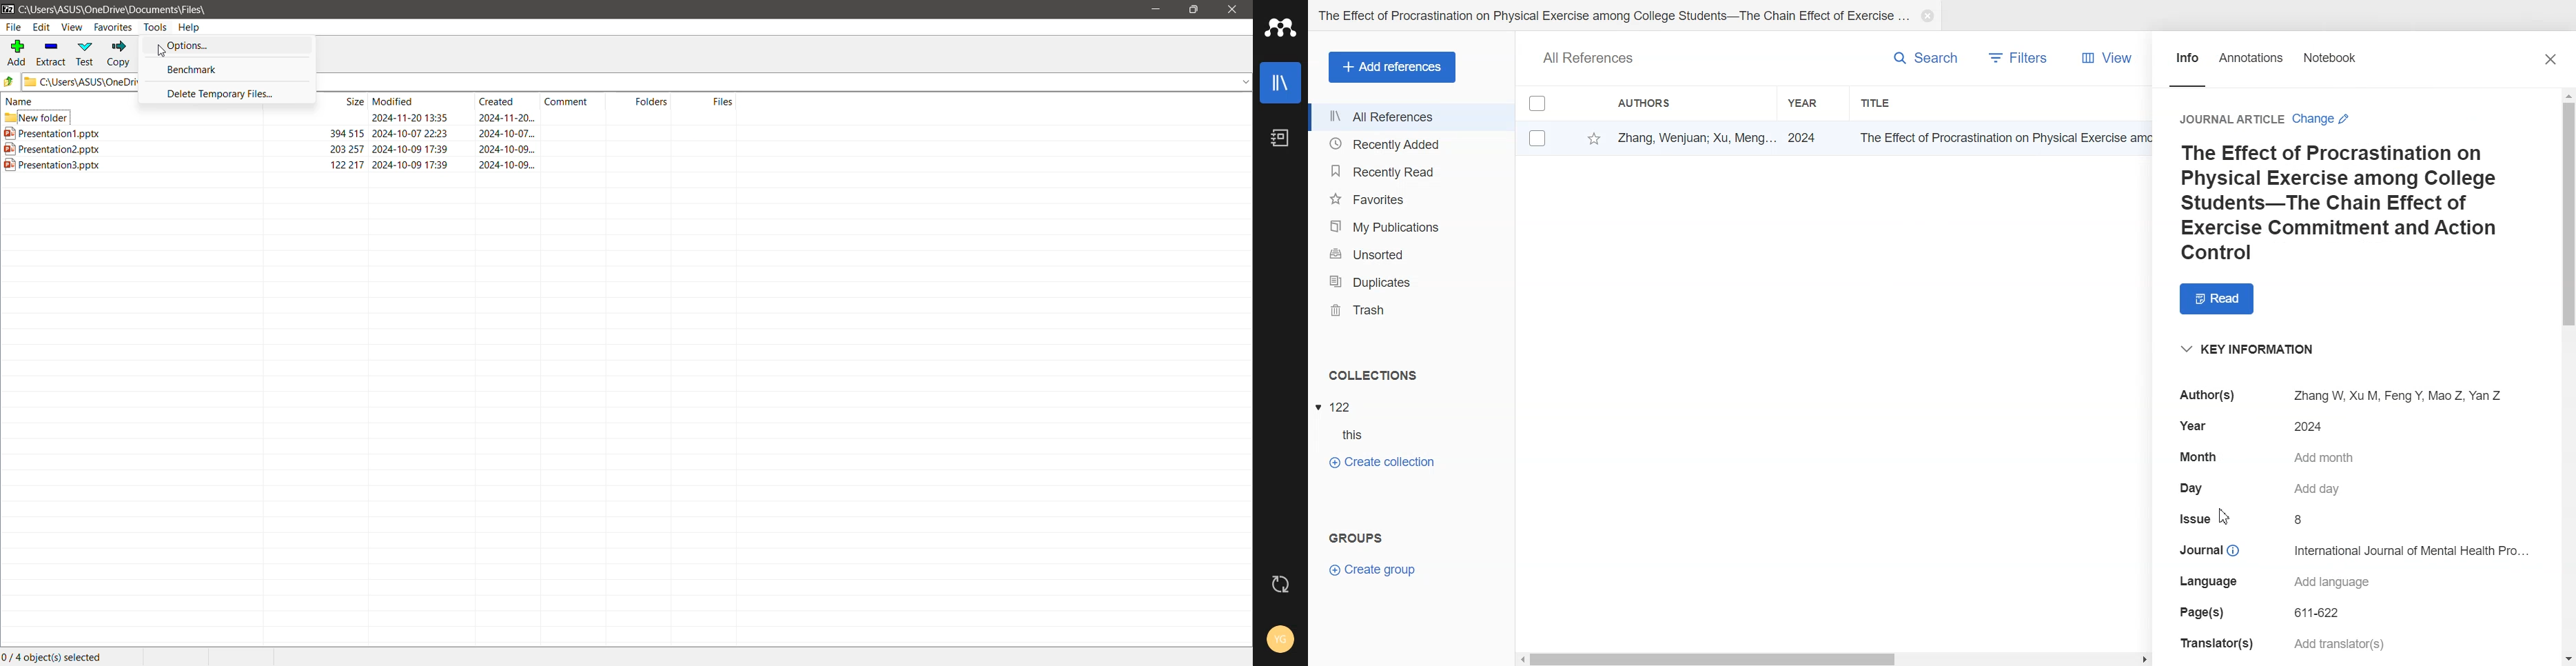  Describe the element at coordinates (2269, 458) in the screenshot. I see `Month ‘Add month` at that location.